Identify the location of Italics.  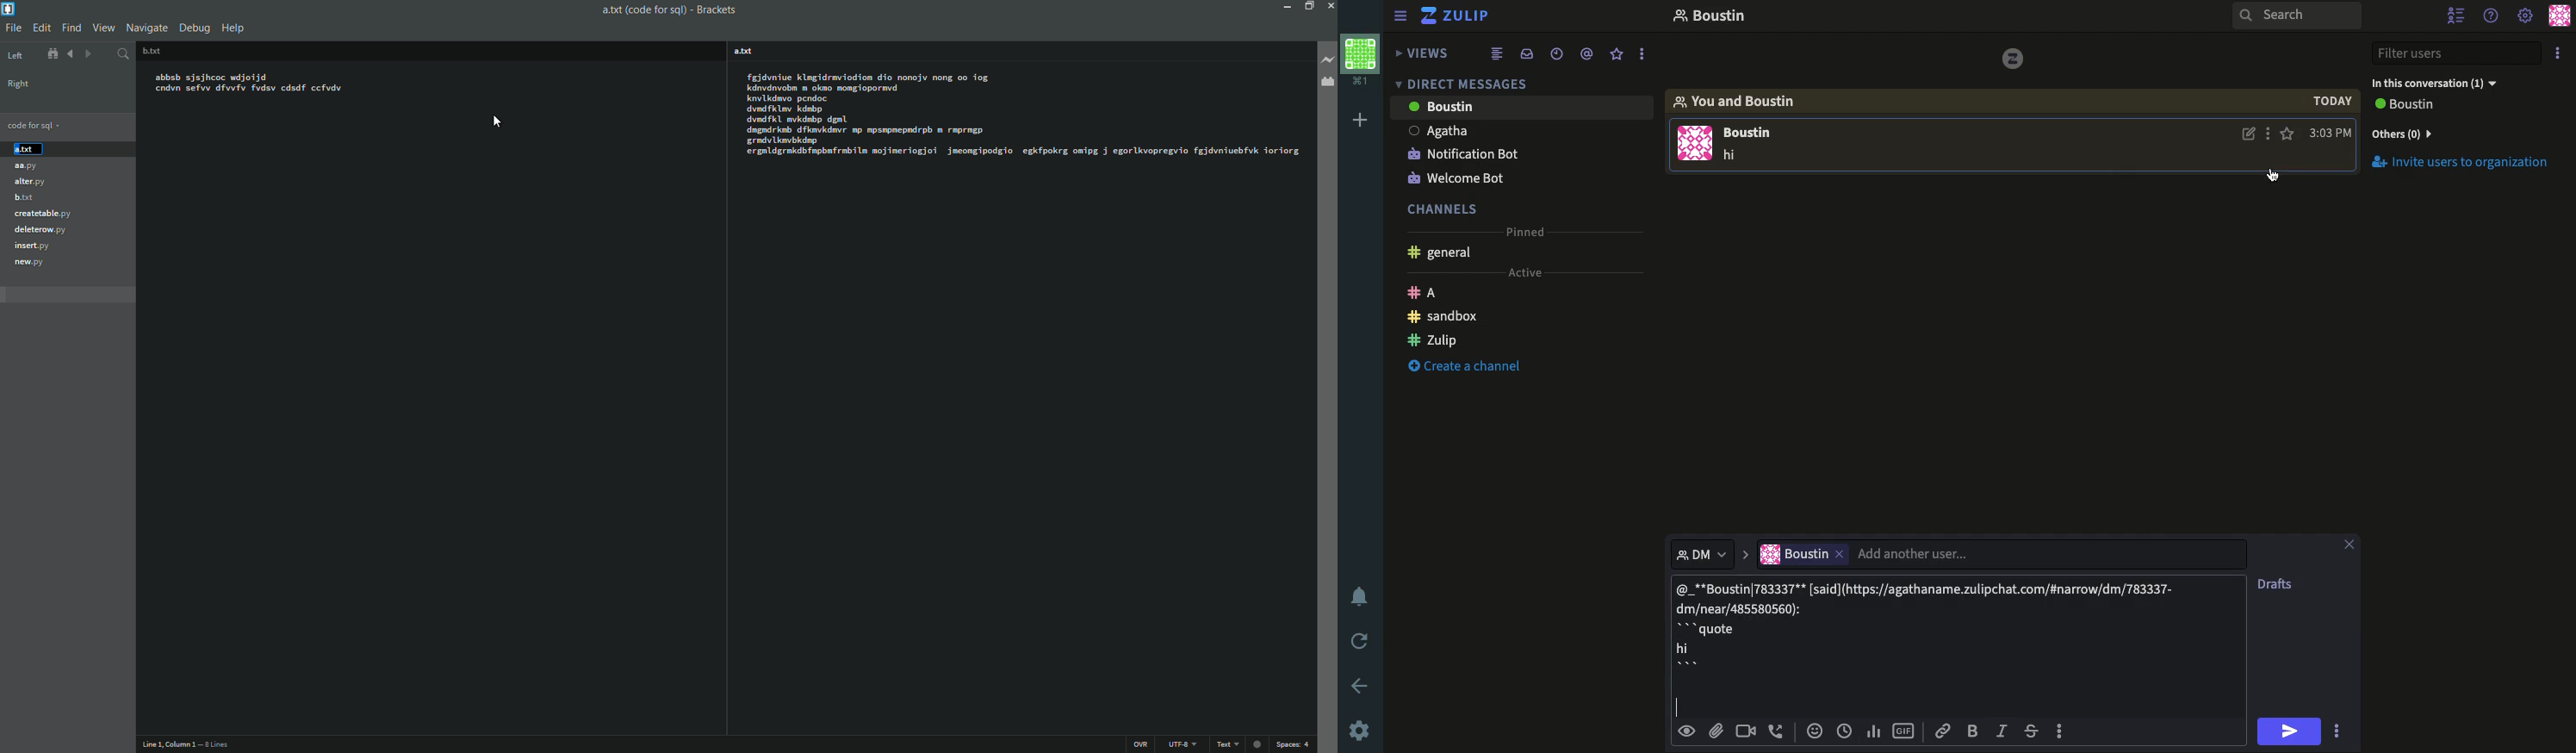
(2002, 732).